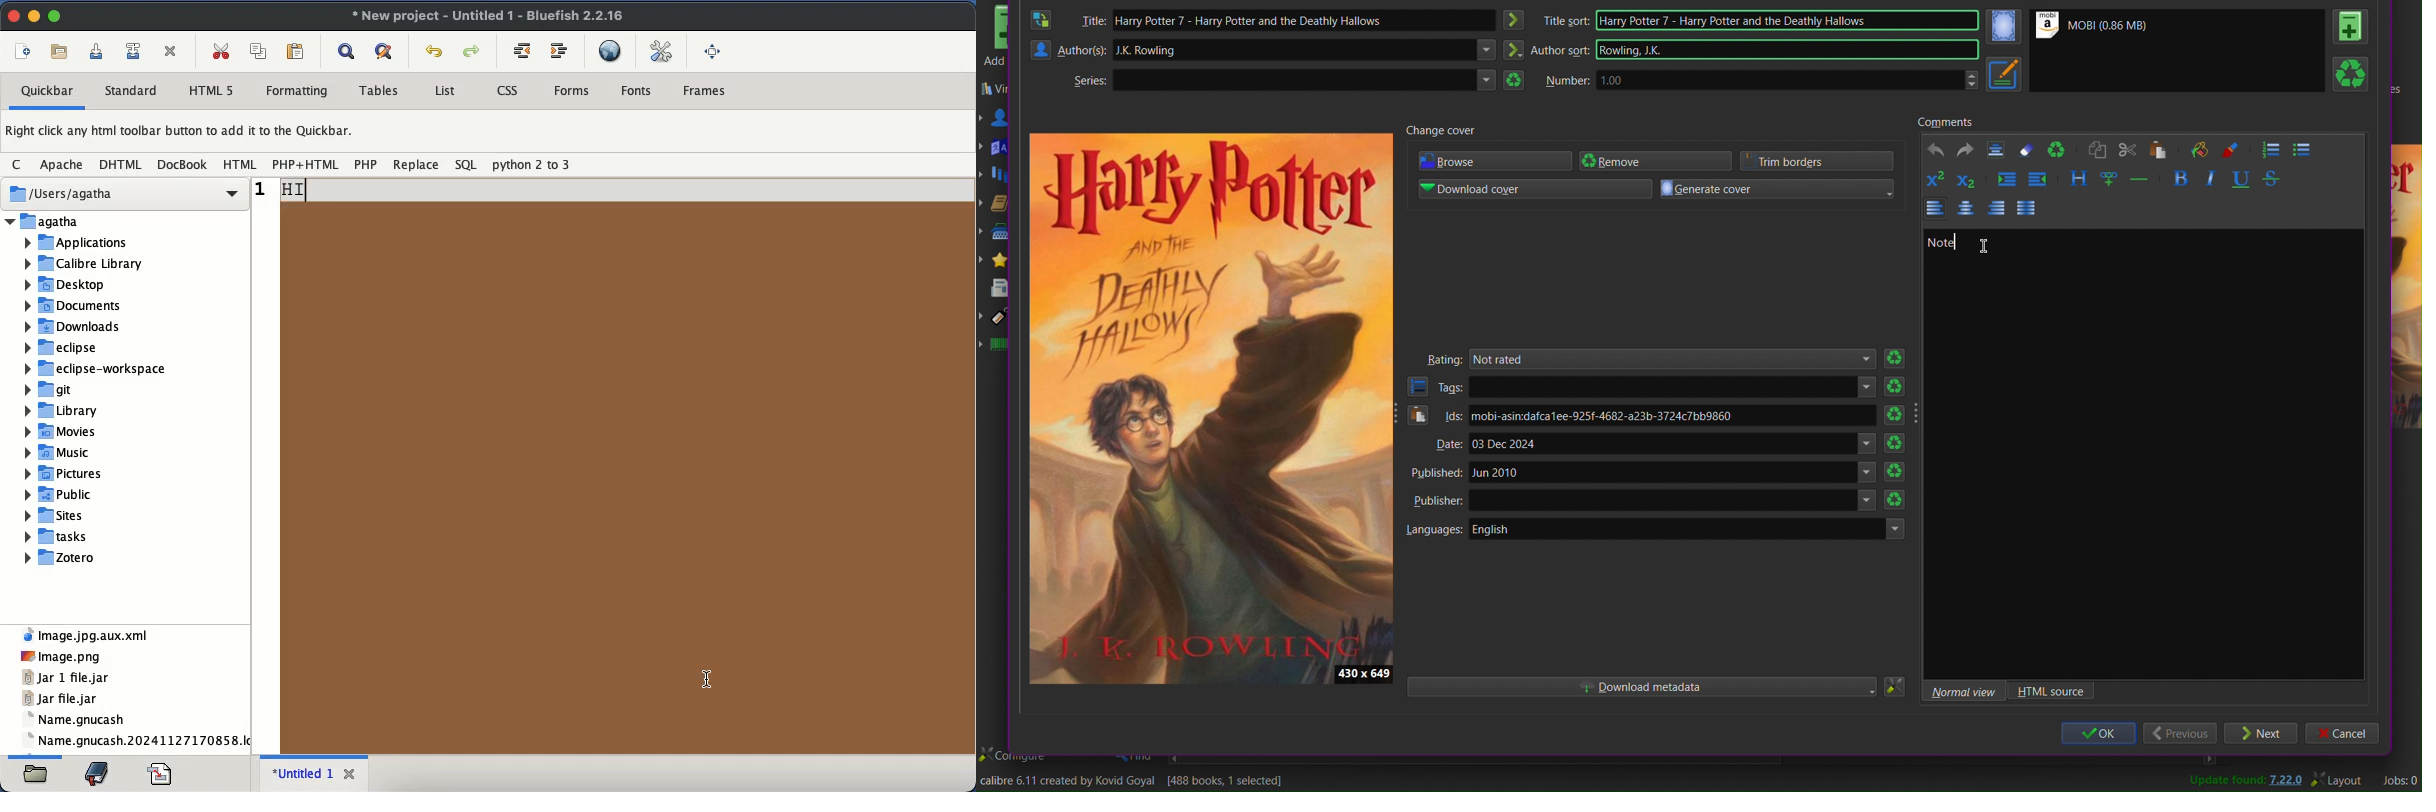 The width and height of the screenshot is (2436, 812). What do you see at coordinates (1898, 442) in the screenshot?
I see `Refresh` at bounding box center [1898, 442].